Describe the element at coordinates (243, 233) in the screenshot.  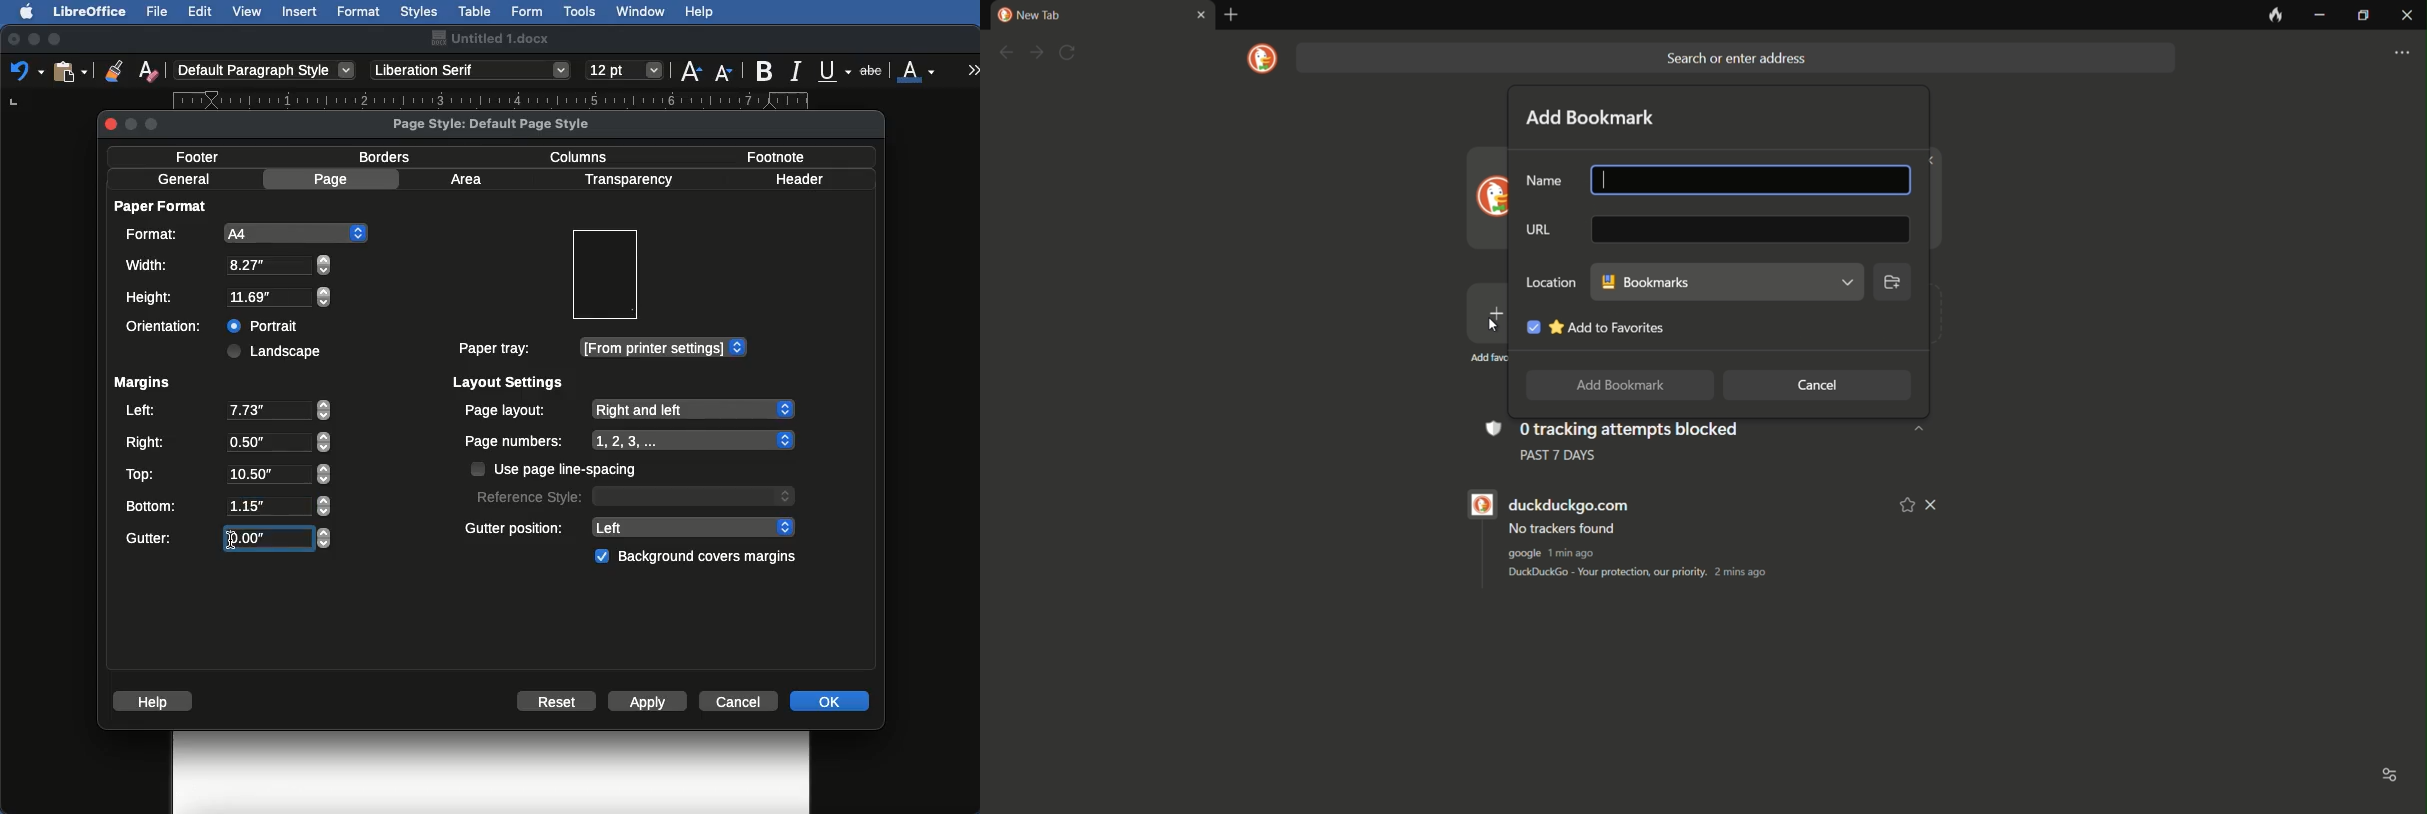
I see `A4` at that location.